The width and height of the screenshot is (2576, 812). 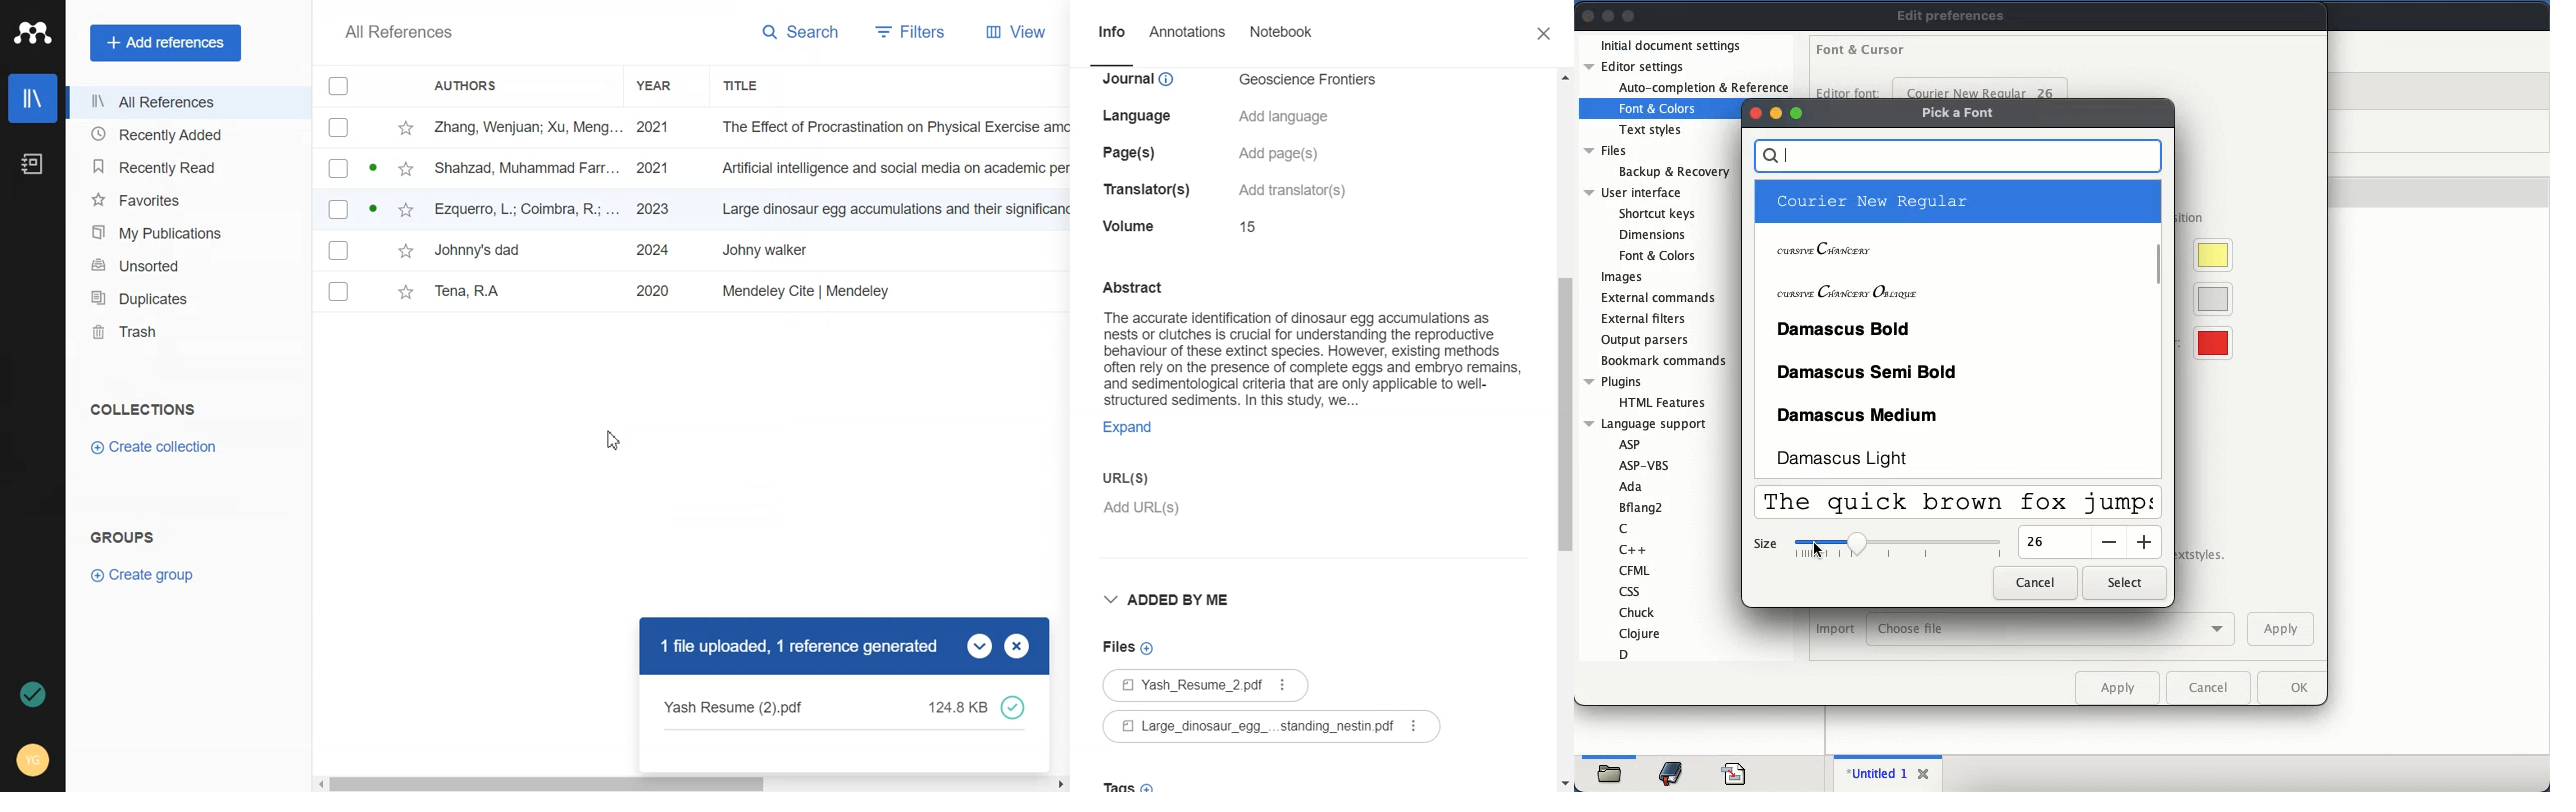 What do you see at coordinates (34, 165) in the screenshot?
I see `Notebook` at bounding box center [34, 165].